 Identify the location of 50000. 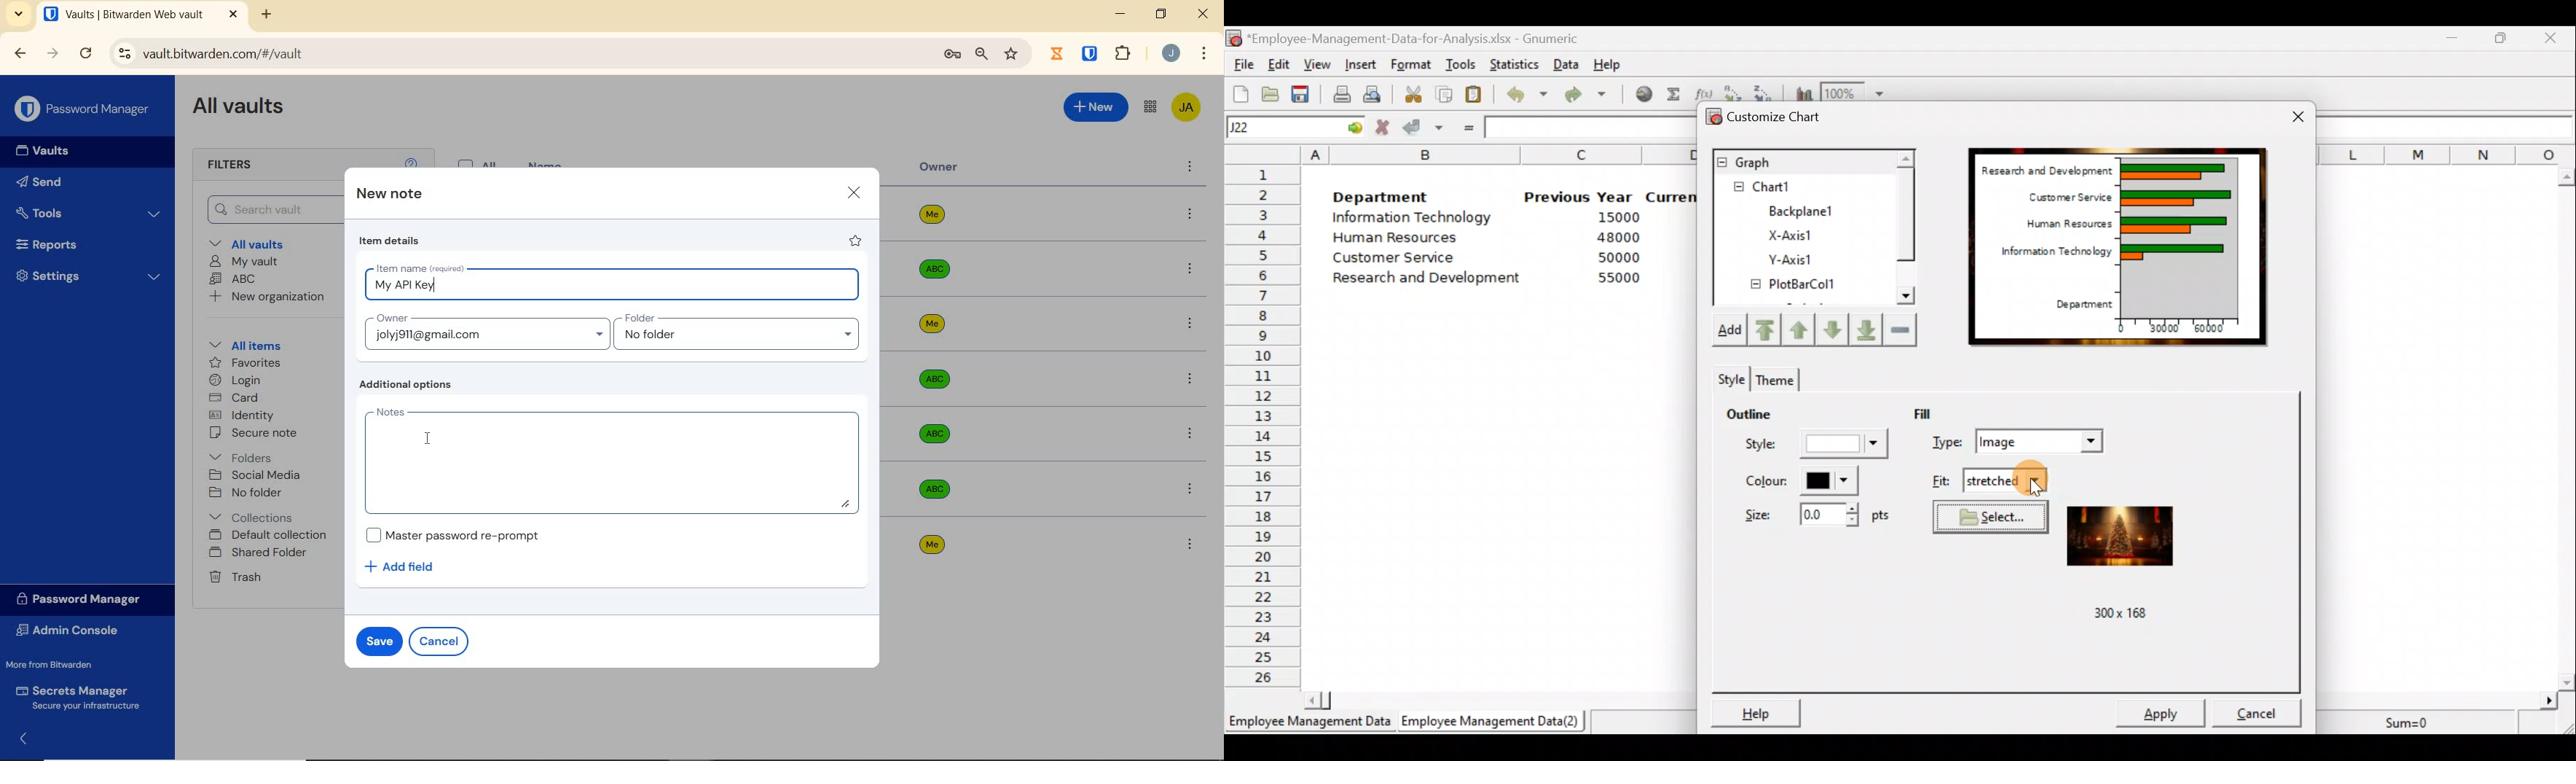
(1616, 257).